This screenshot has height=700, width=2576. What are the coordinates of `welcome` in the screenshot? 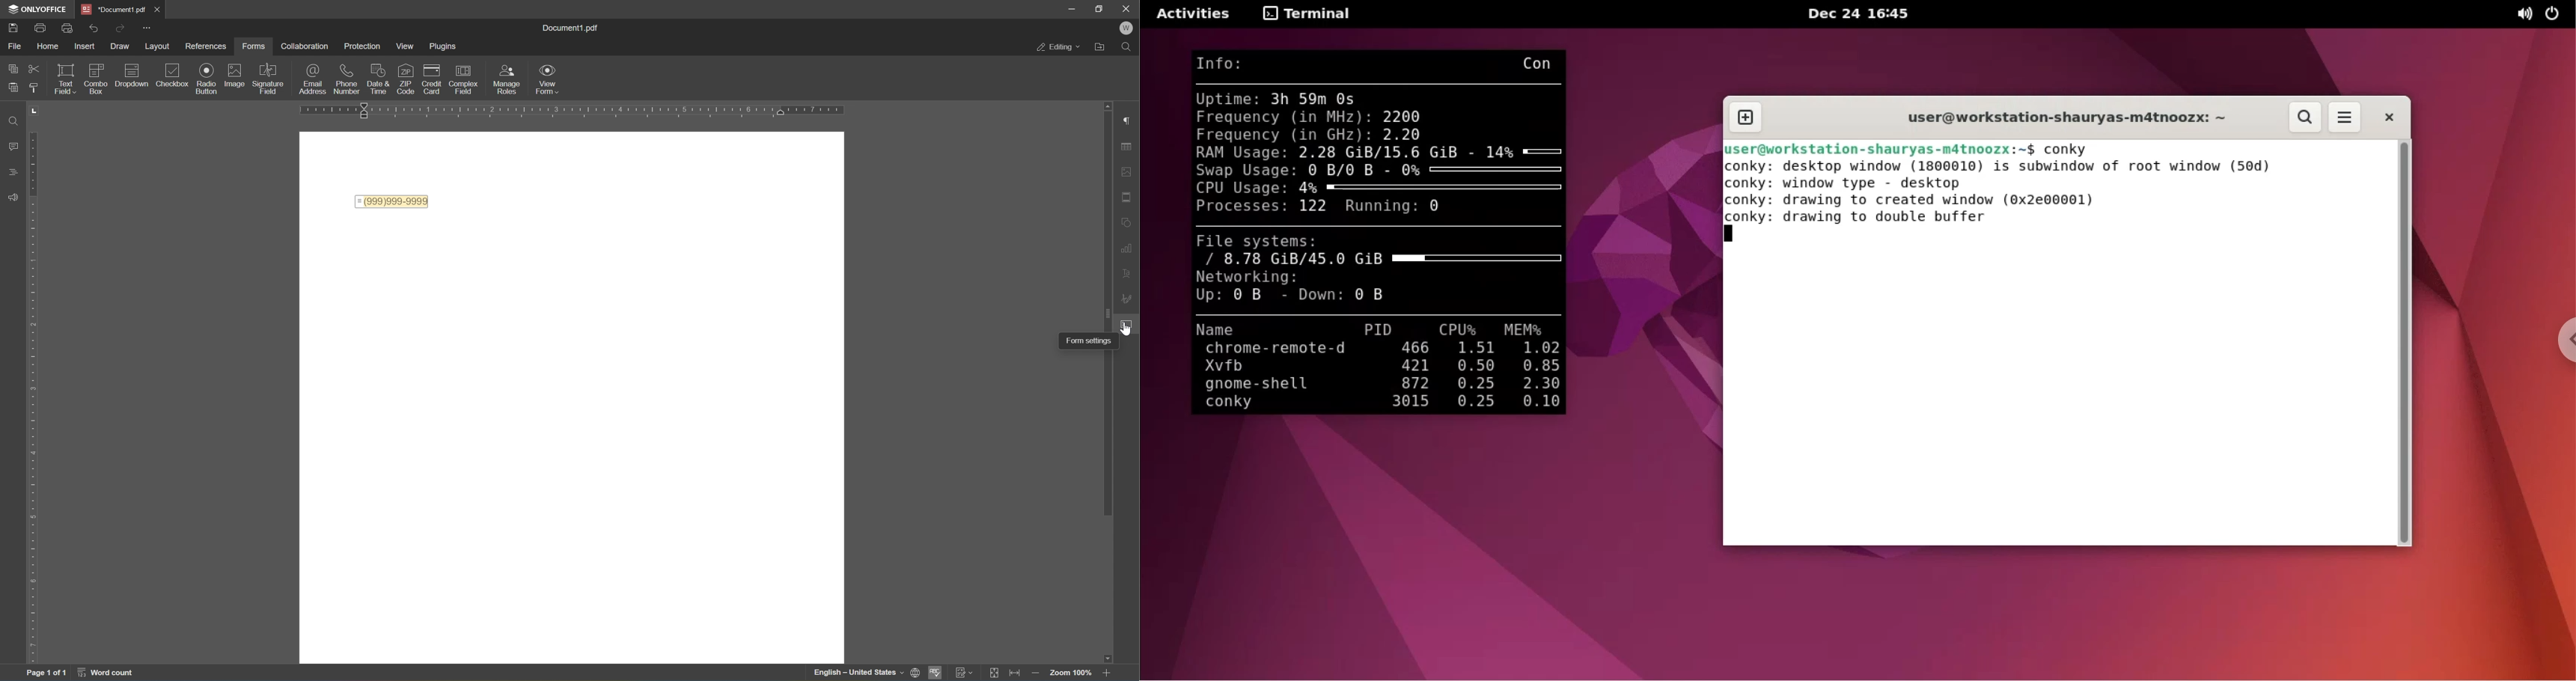 It's located at (1128, 27).